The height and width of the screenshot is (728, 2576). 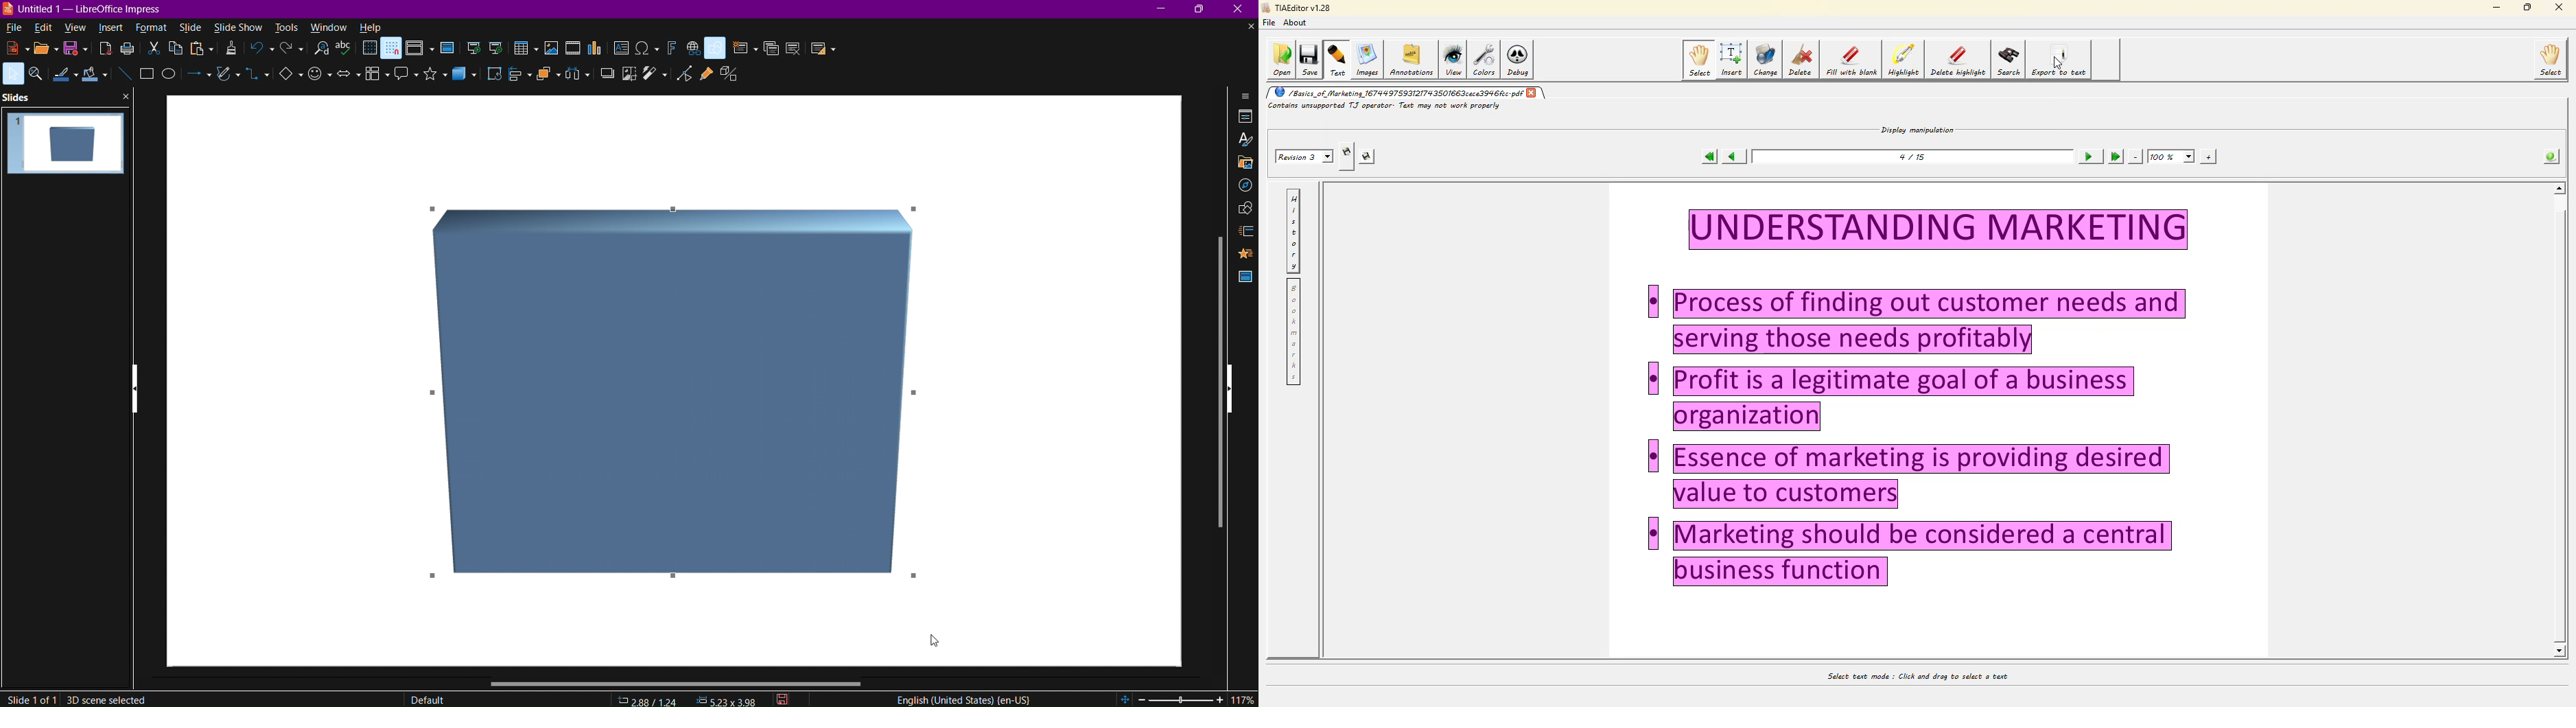 What do you see at coordinates (1204, 10) in the screenshot?
I see `Maximize` at bounding box center [1204, 10].